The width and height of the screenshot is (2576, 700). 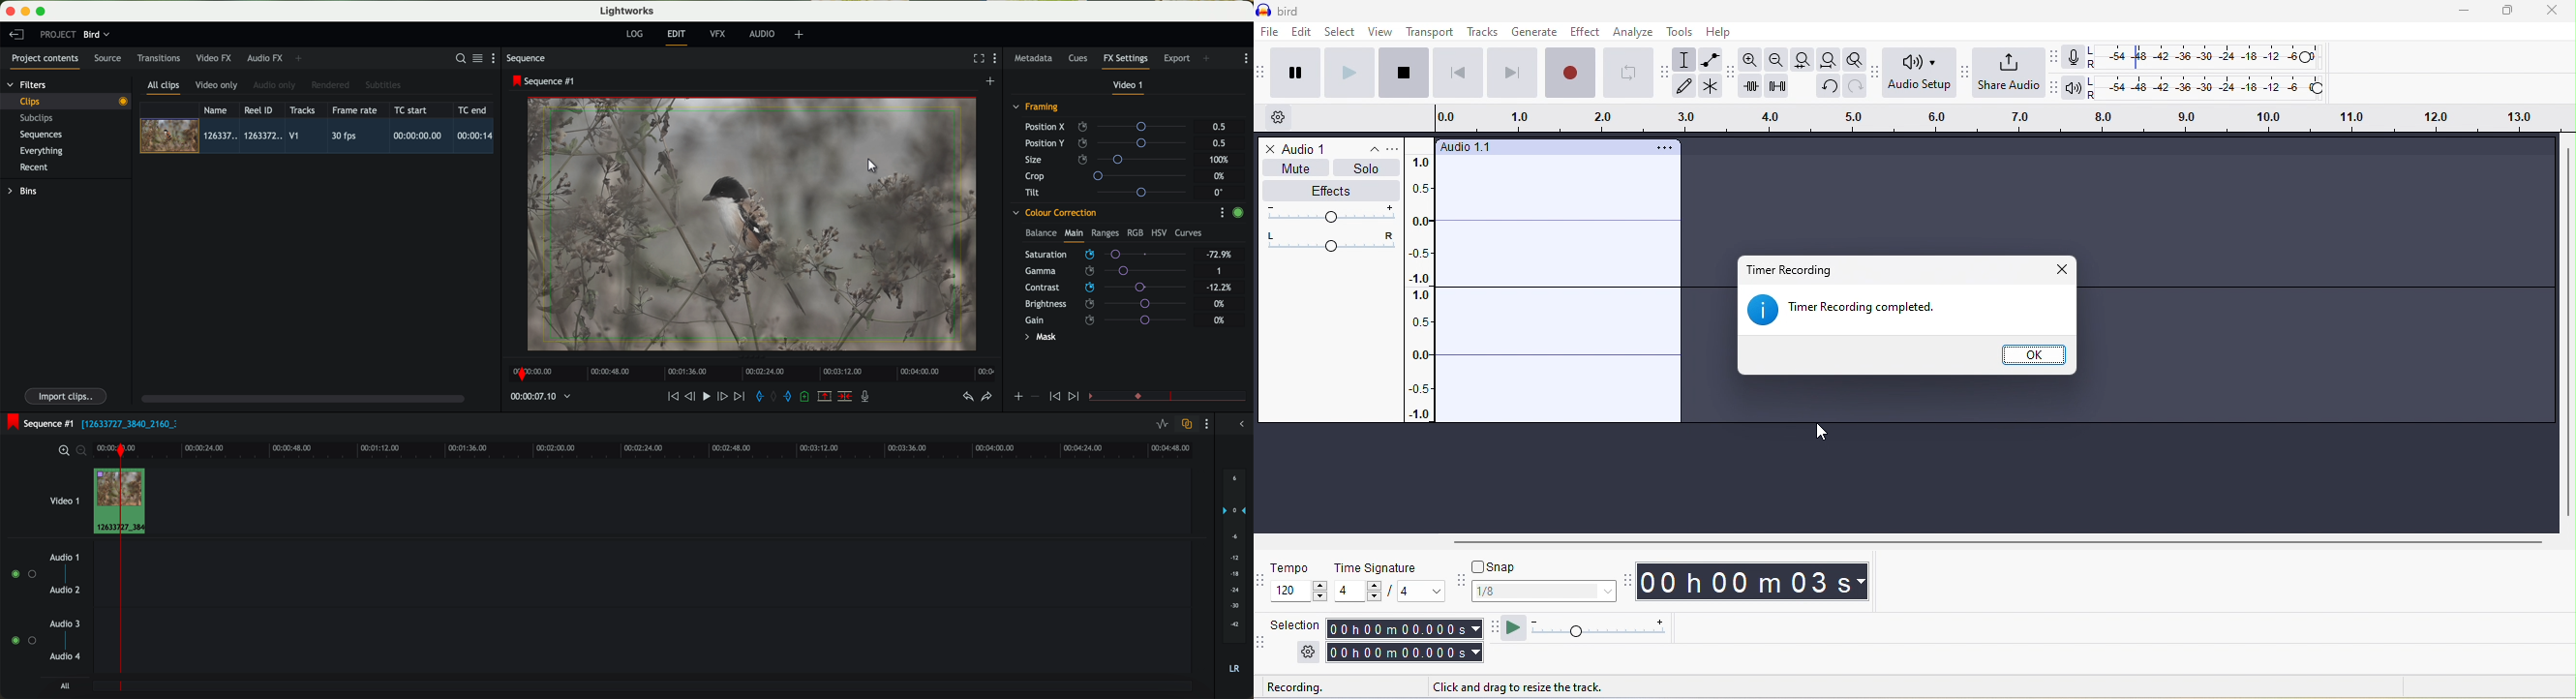 I want to click on record meter, so click(x=2075, y=57).